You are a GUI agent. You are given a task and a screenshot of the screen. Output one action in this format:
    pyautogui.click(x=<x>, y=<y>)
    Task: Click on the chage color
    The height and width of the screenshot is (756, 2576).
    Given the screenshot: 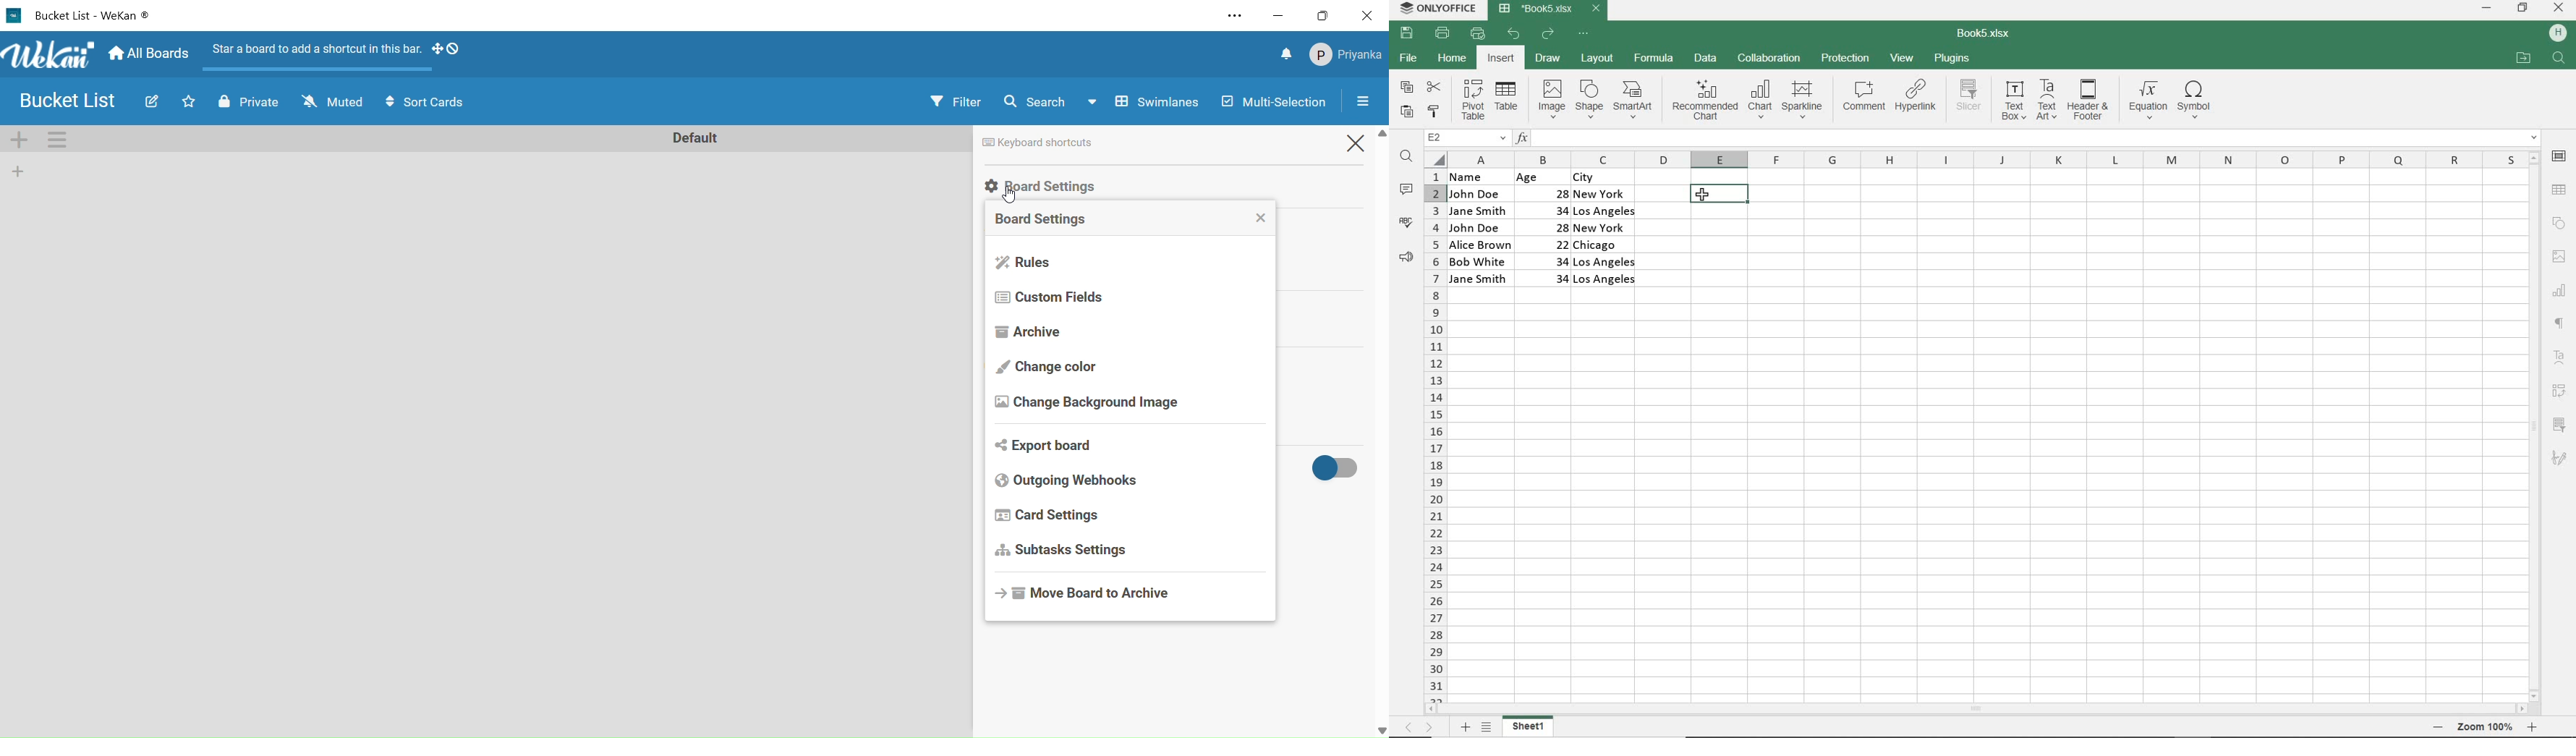 What is the action you would take?
    pyautogui.click(x=1131, y=364)
    